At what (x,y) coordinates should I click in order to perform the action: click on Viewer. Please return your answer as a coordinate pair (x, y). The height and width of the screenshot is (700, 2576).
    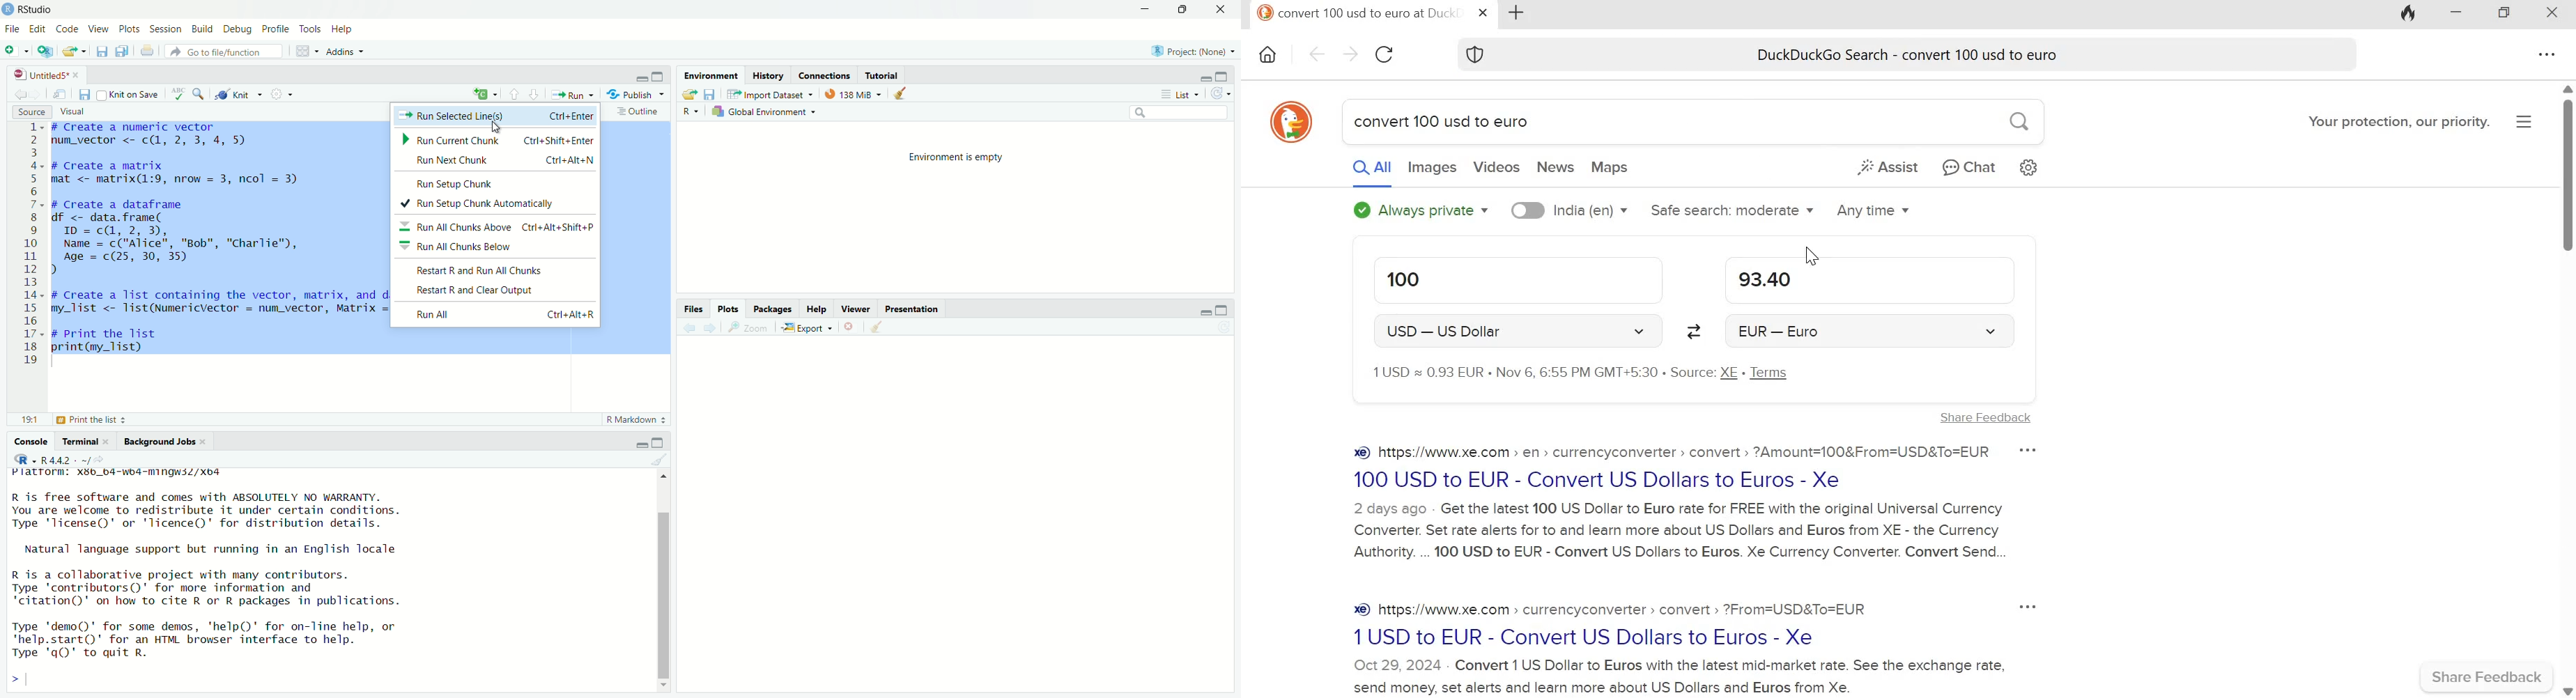
    Looking at the image, I should click on (857, 308).